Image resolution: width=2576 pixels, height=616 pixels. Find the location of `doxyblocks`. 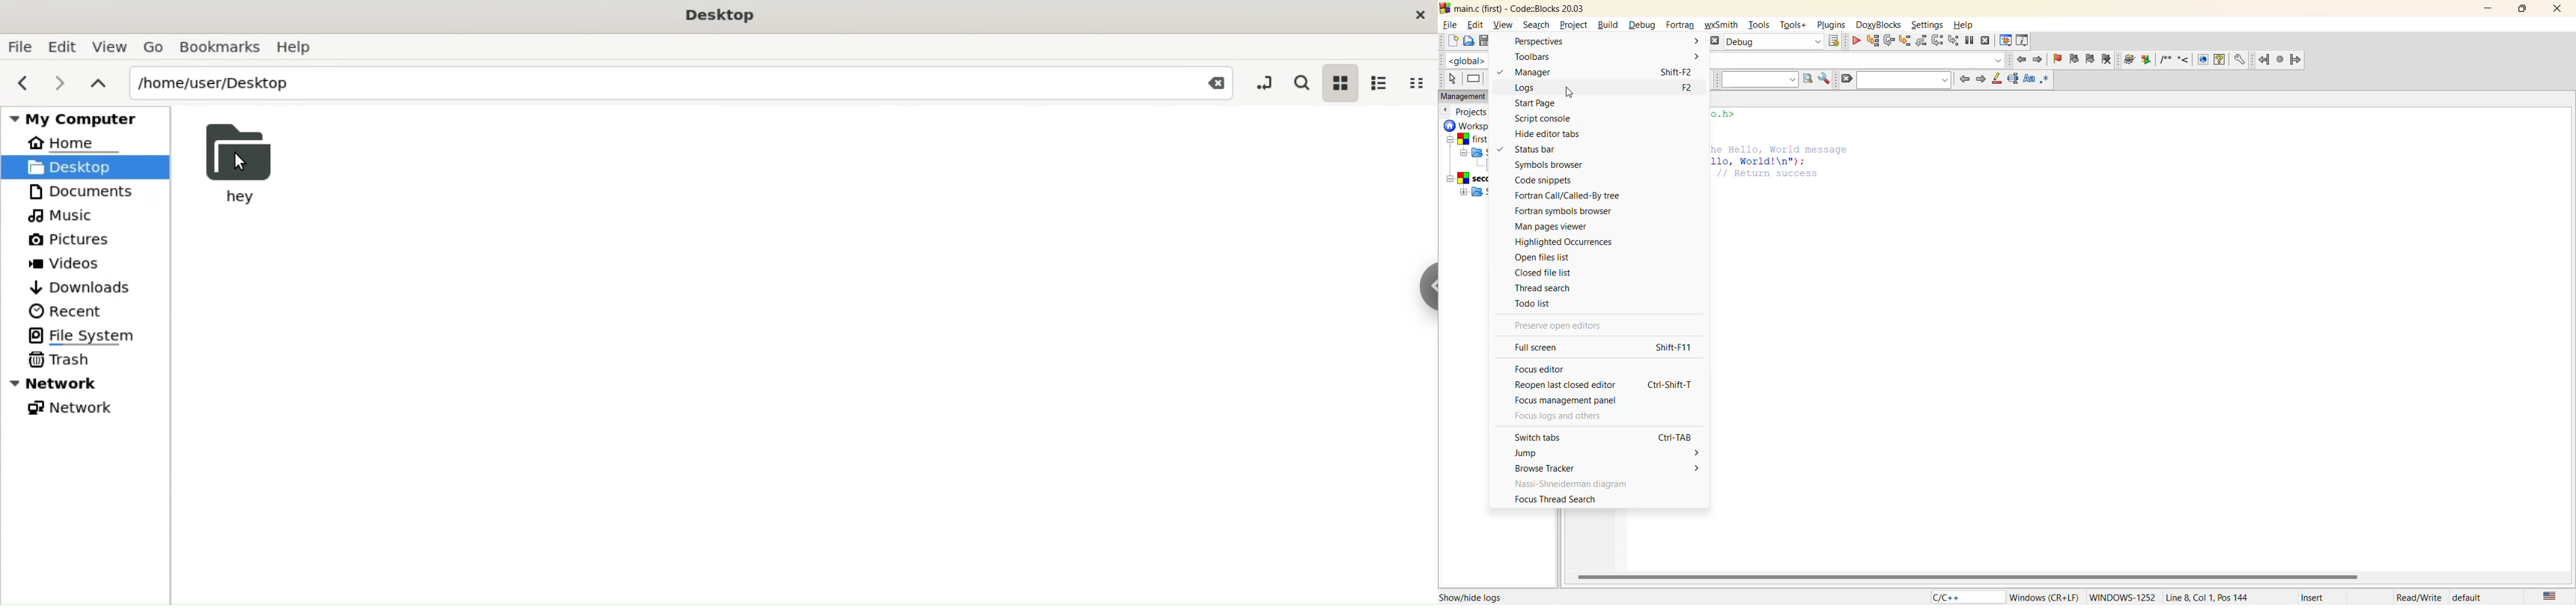

doxyblocks is located at coordinates (1879, 25).